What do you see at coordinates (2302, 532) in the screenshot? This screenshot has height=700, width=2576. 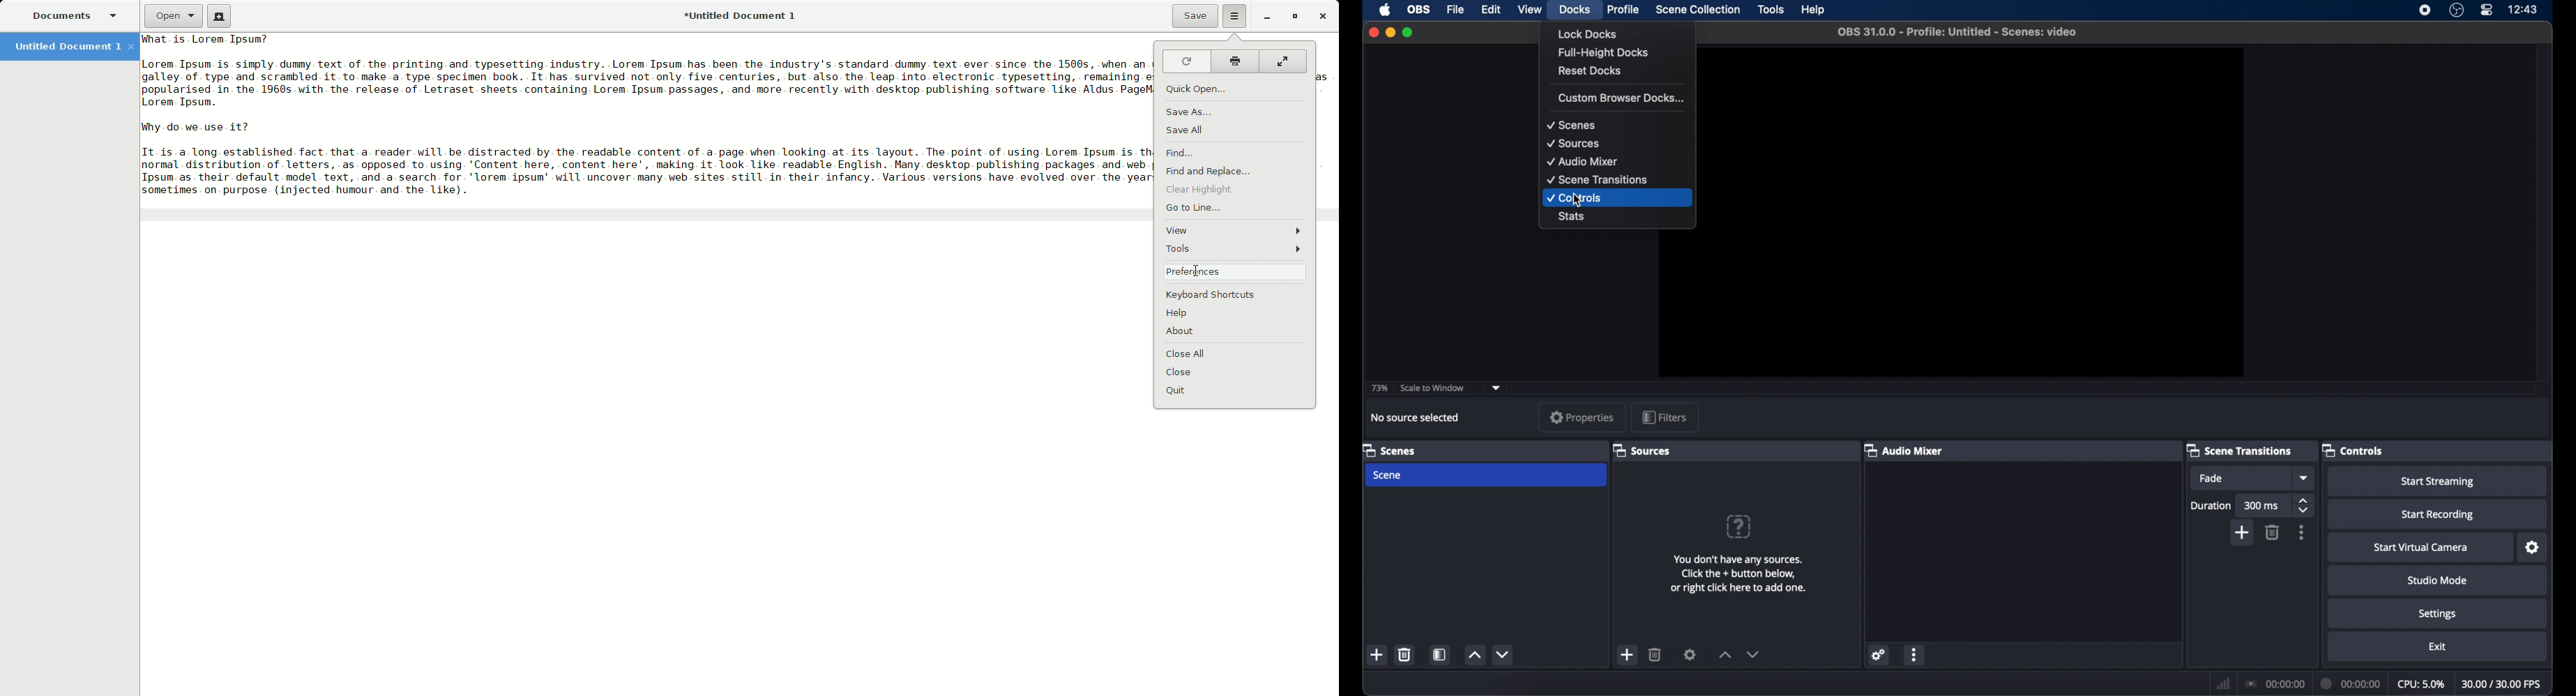 I see `more options` at bounding box center [2302, 532].